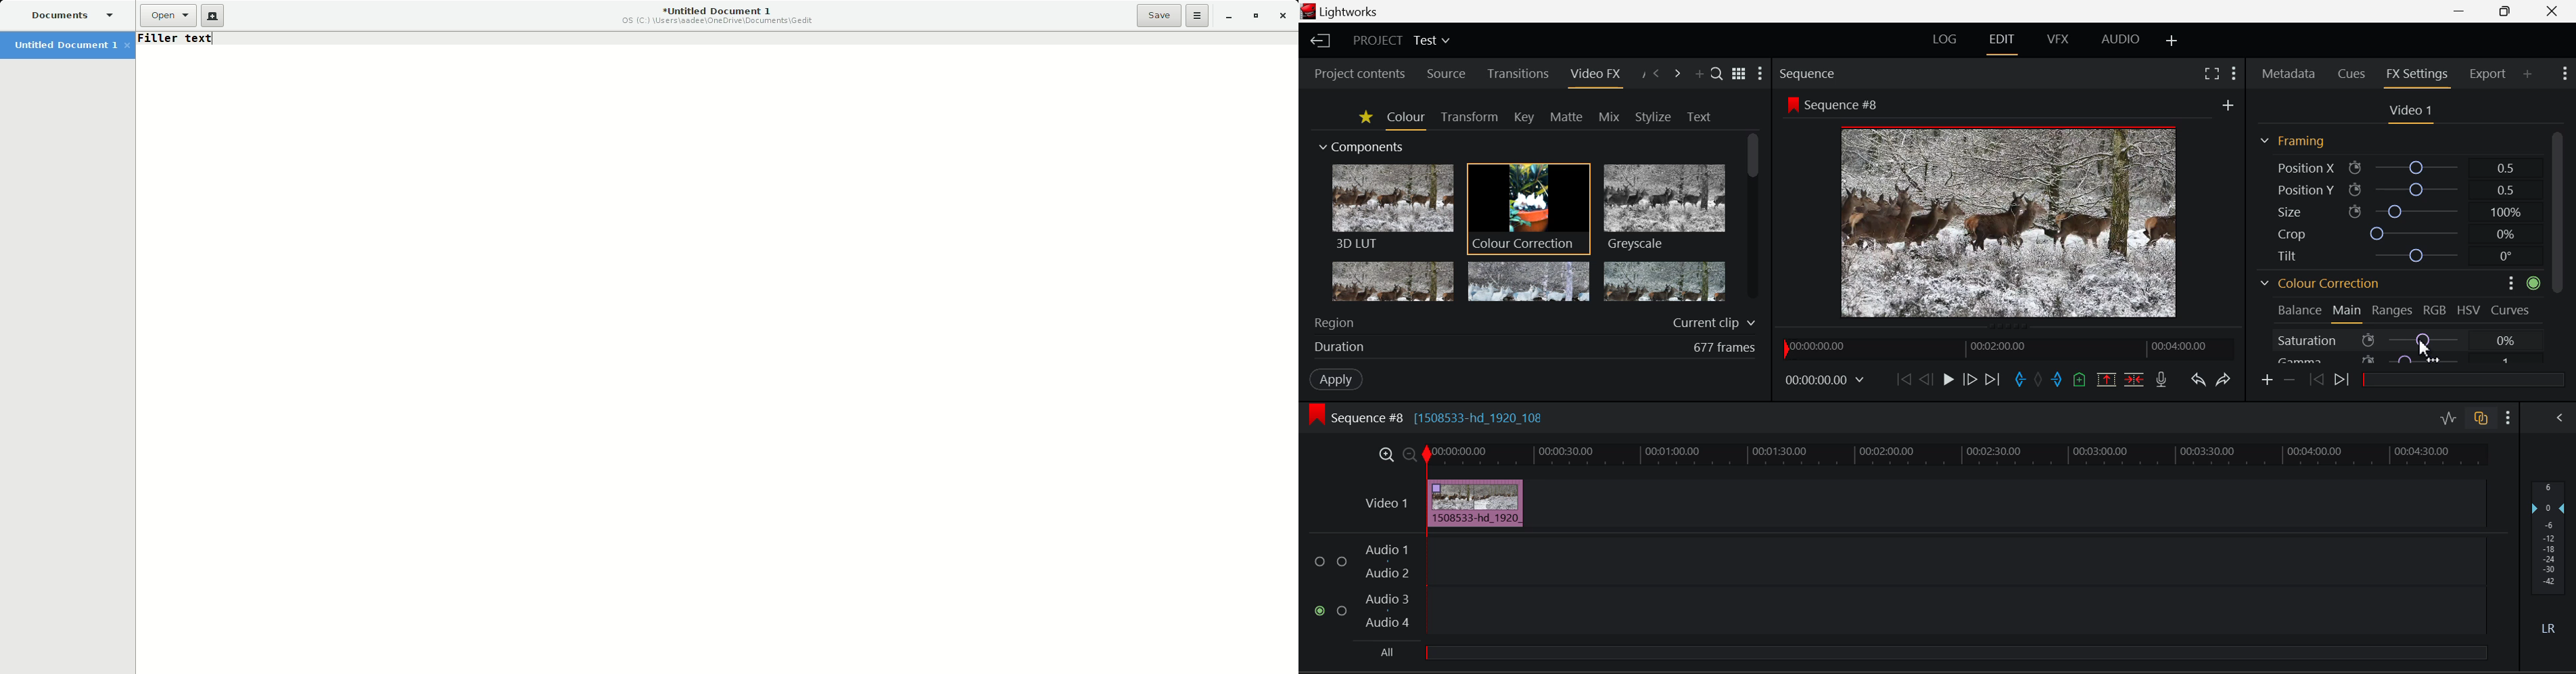  What do you see at coordinates (1657, 73) in the screenshot?
I see `Previous Panel` at bounding box center [1657, 73].